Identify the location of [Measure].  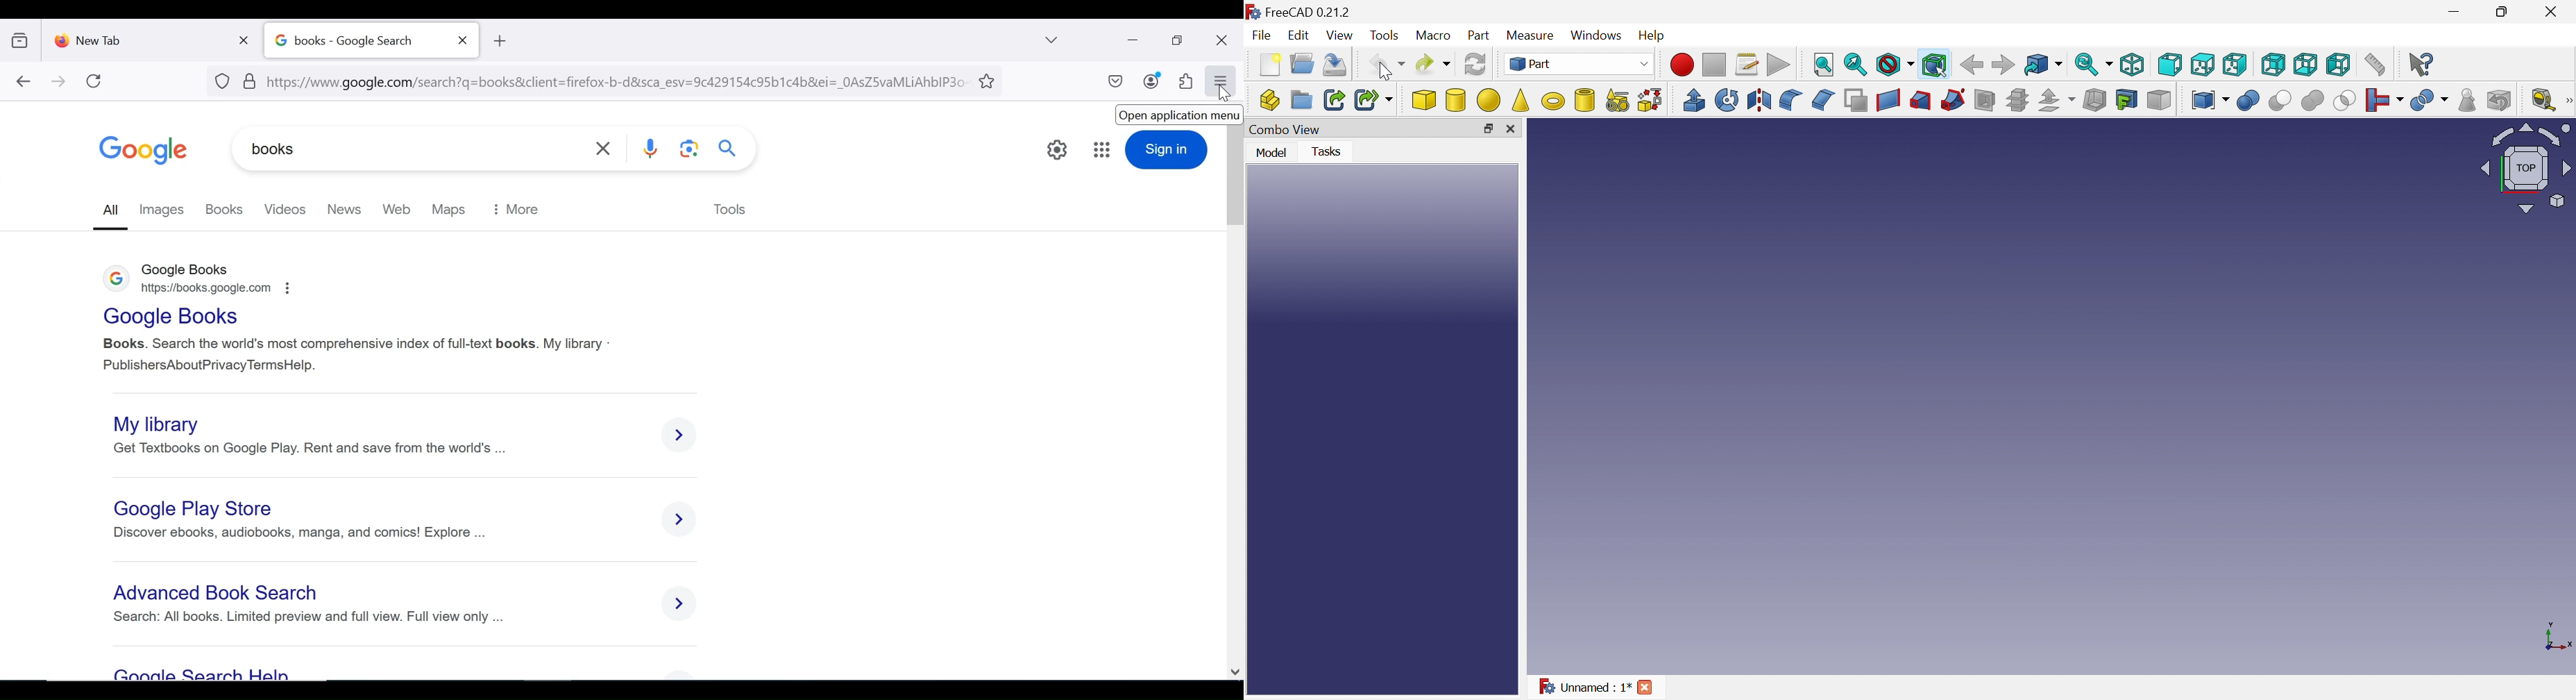
(2568, 100).